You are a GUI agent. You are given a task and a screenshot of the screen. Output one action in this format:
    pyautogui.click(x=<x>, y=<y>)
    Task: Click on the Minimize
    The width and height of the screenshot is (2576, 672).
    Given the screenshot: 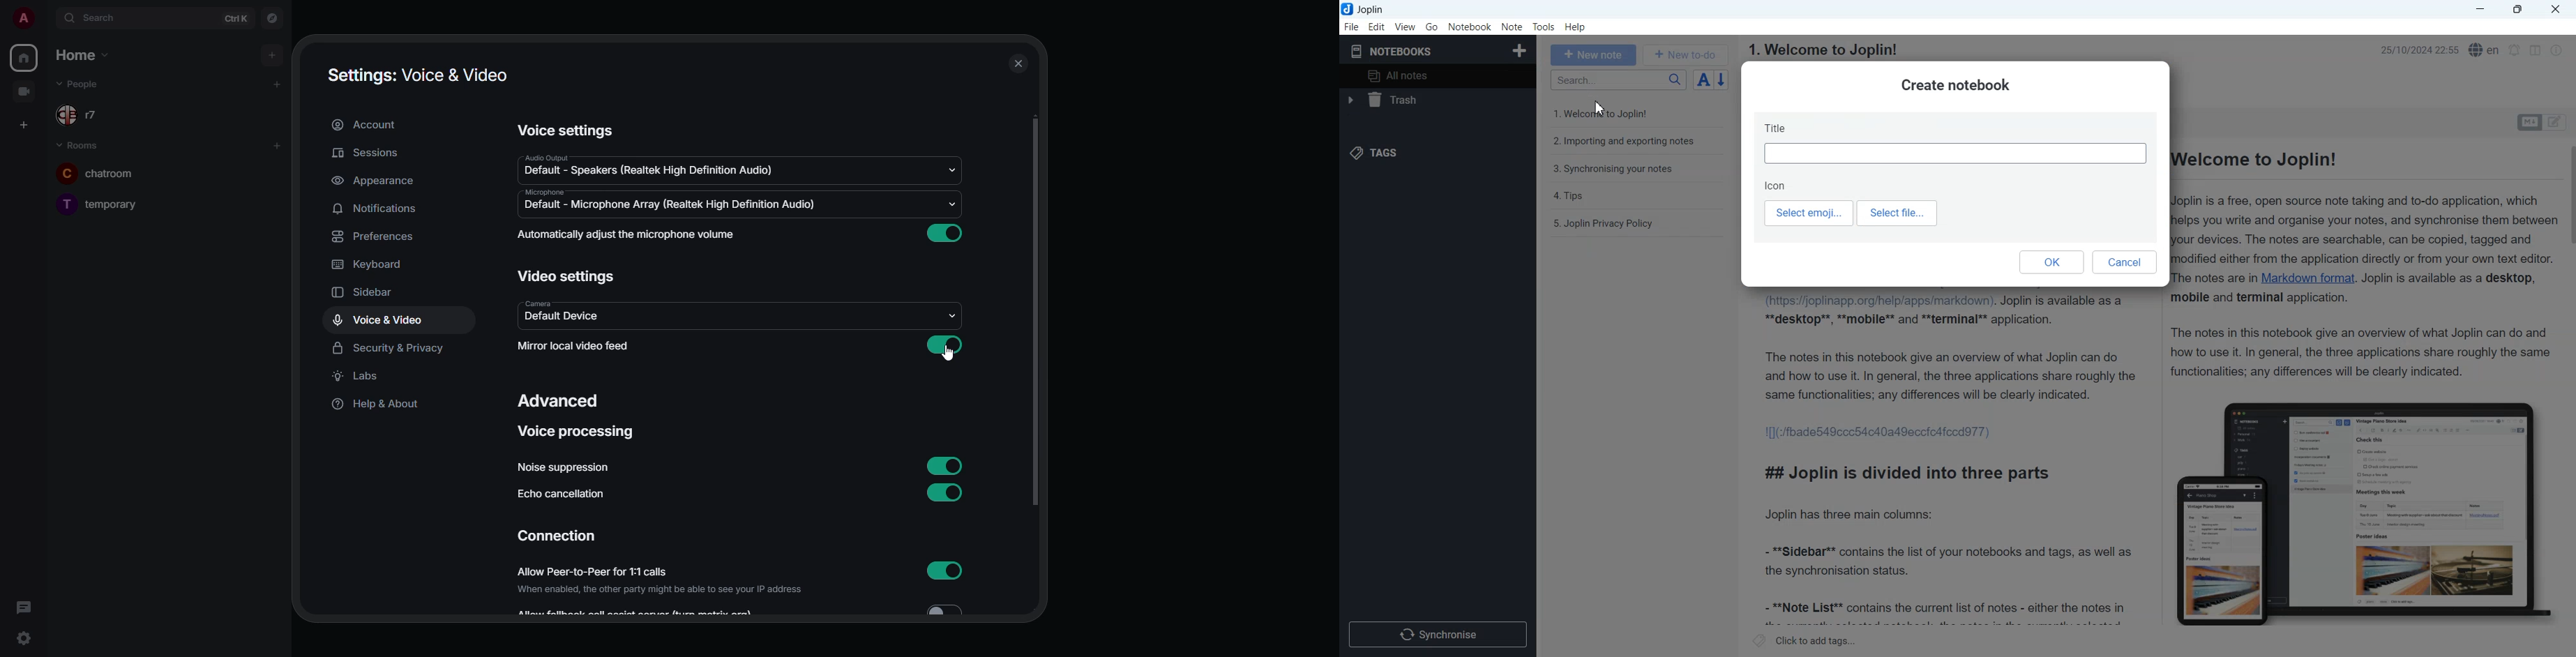 What is the action you would take?
    pyautogui.click(x=2480, y=10)
    